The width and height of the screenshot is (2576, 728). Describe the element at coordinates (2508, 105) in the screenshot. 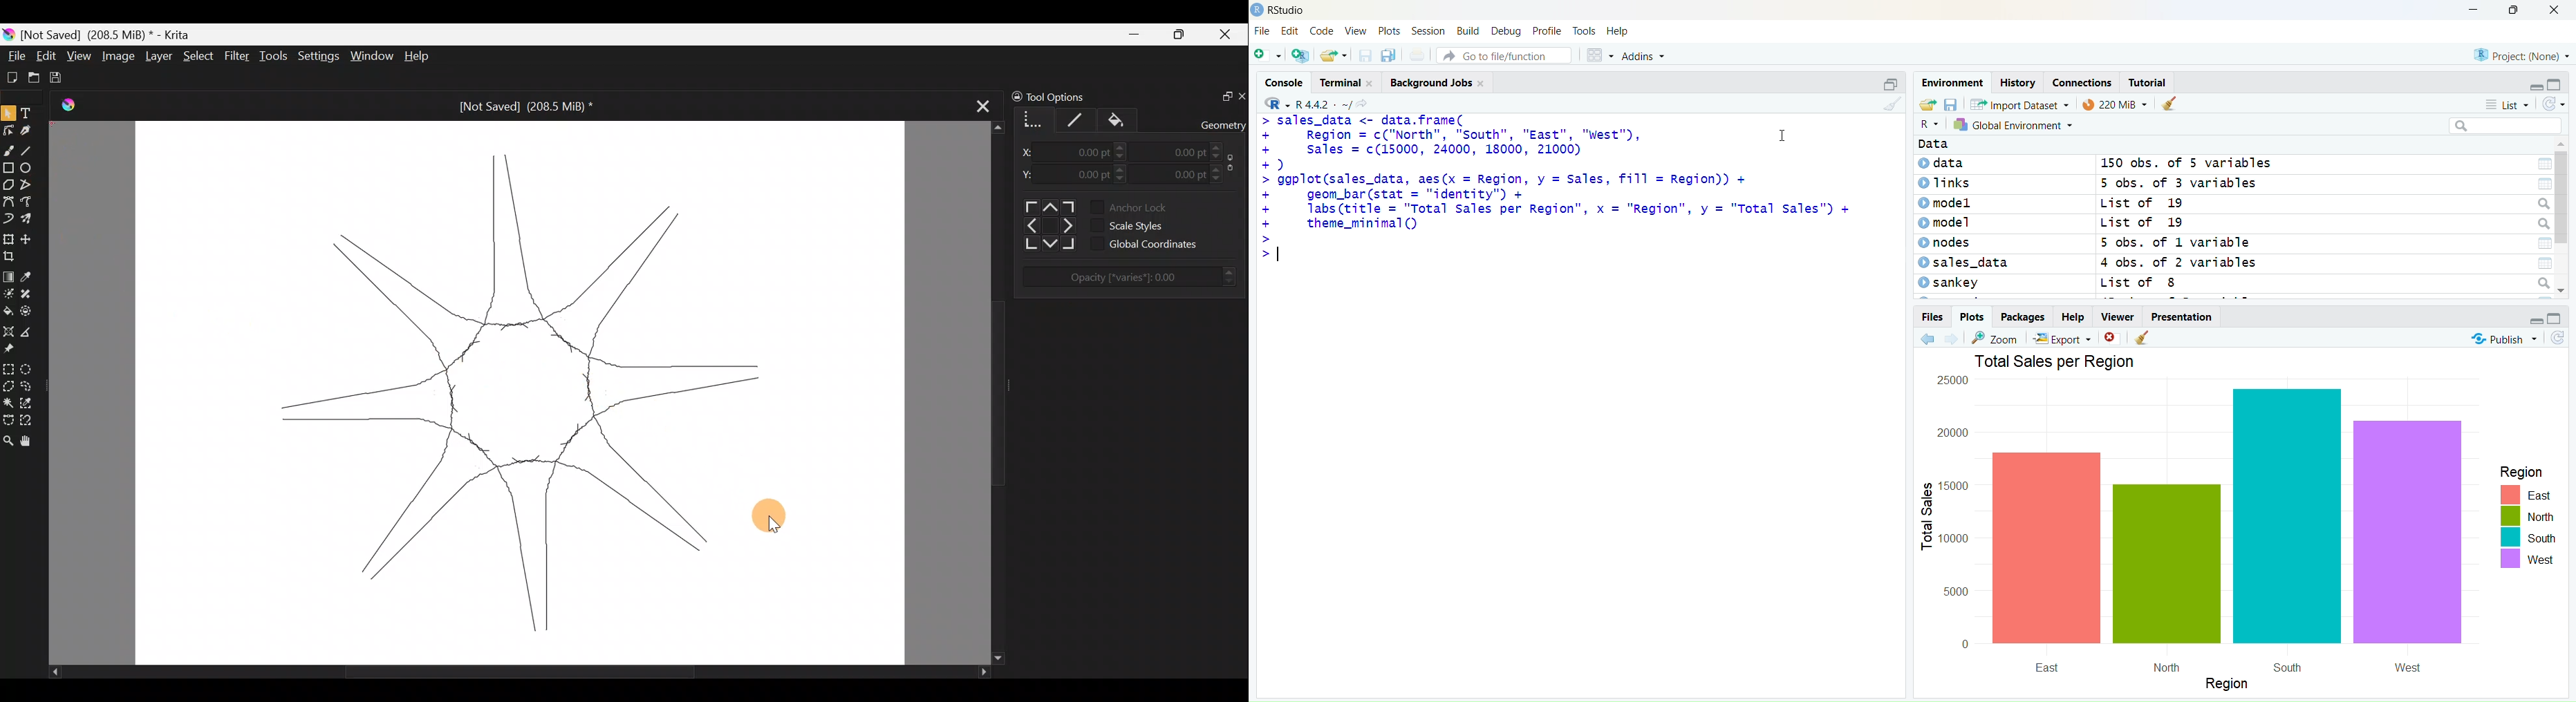

I see `List` at that location.